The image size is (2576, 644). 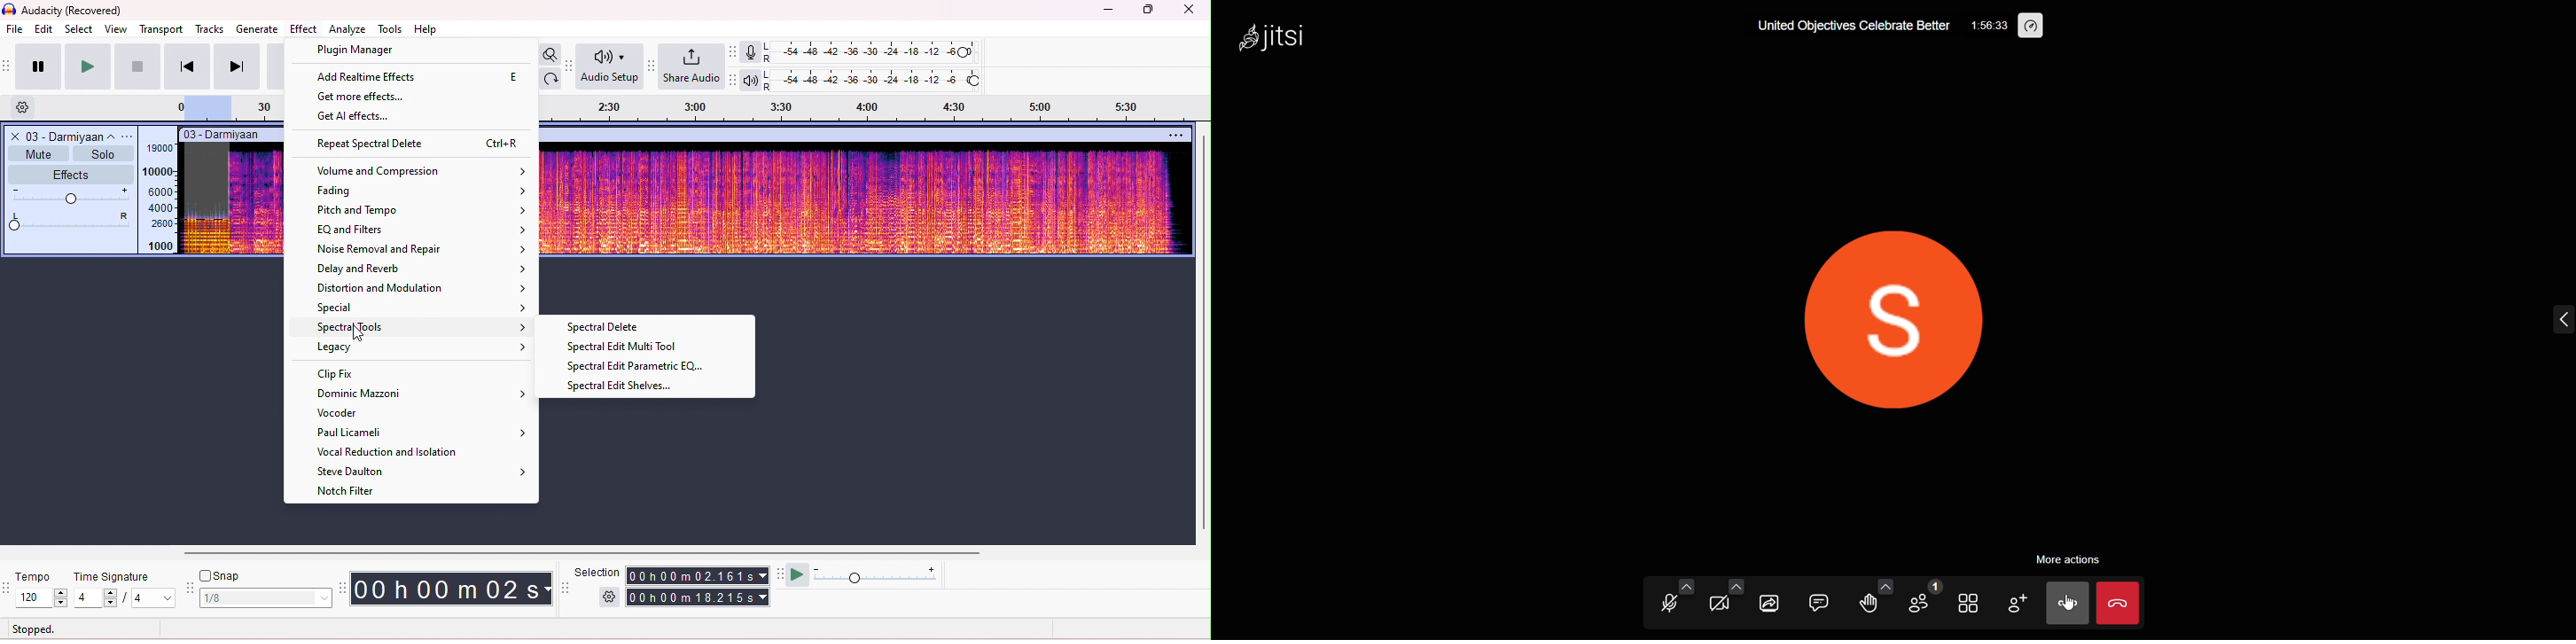 I want to click on expand, so click(x=2555, y=321).